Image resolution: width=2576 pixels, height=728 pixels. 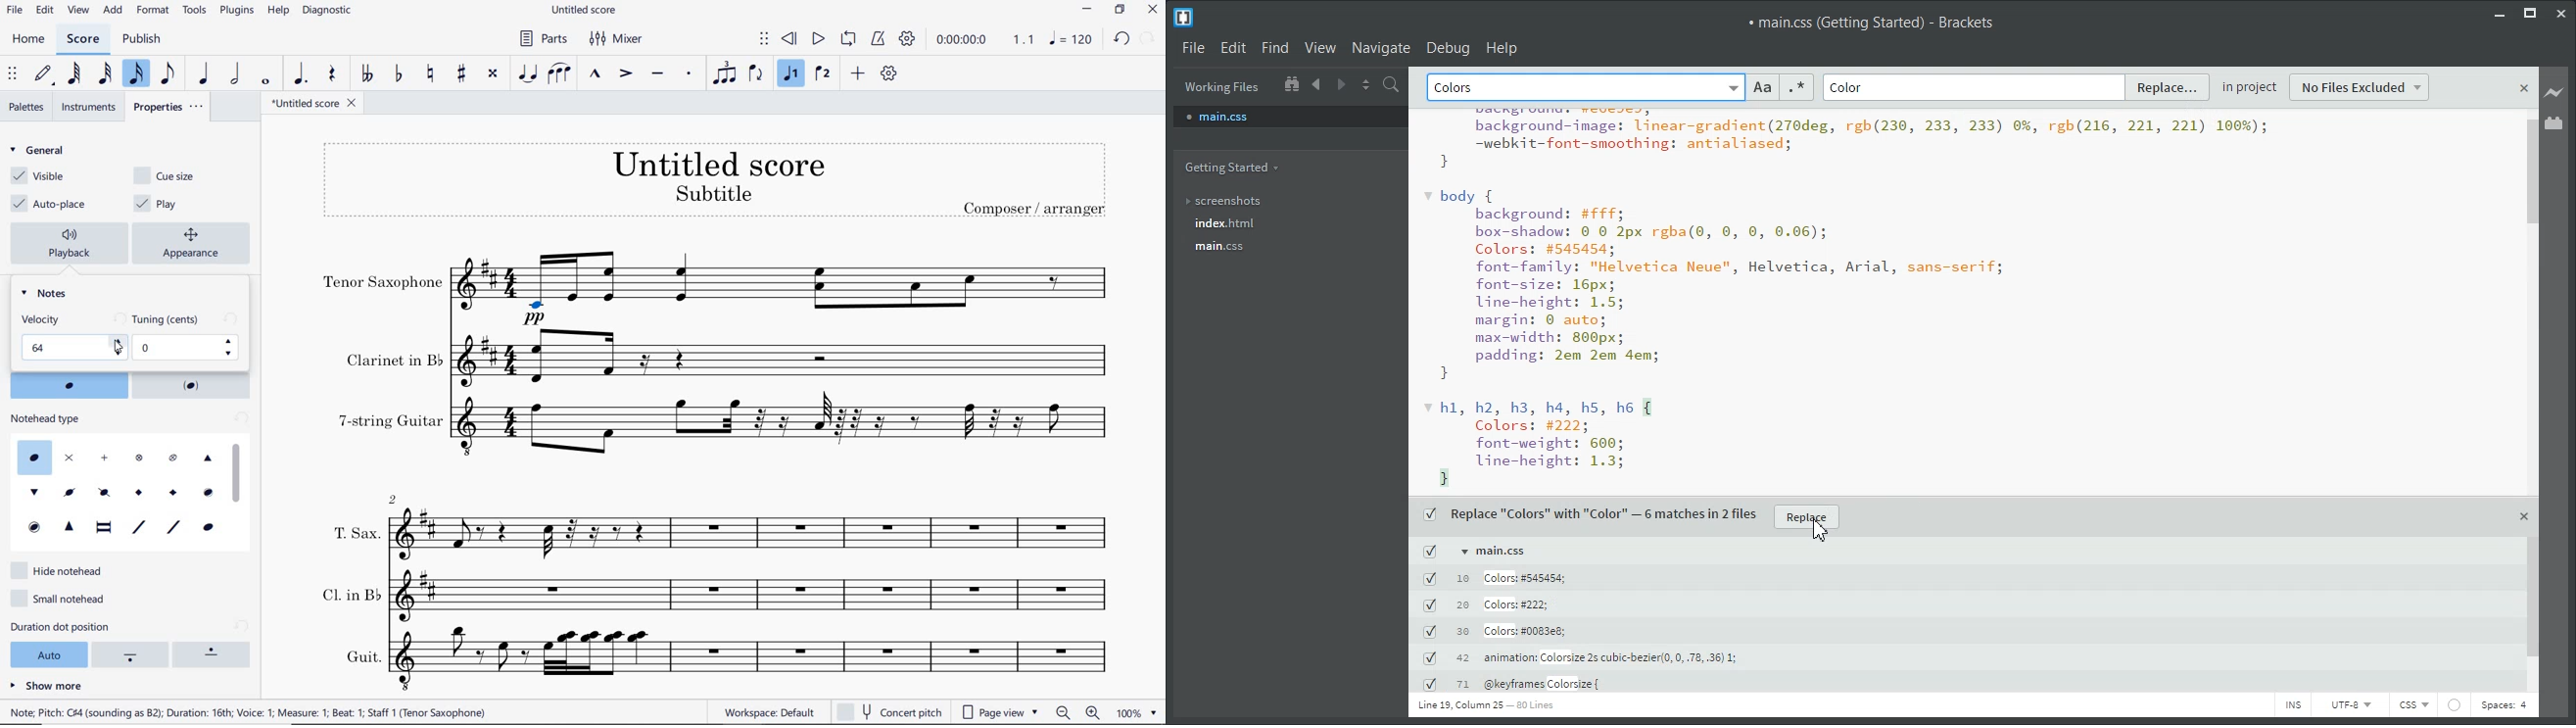 I want to click on Show In the file tree, so click(x=1291, y=82).